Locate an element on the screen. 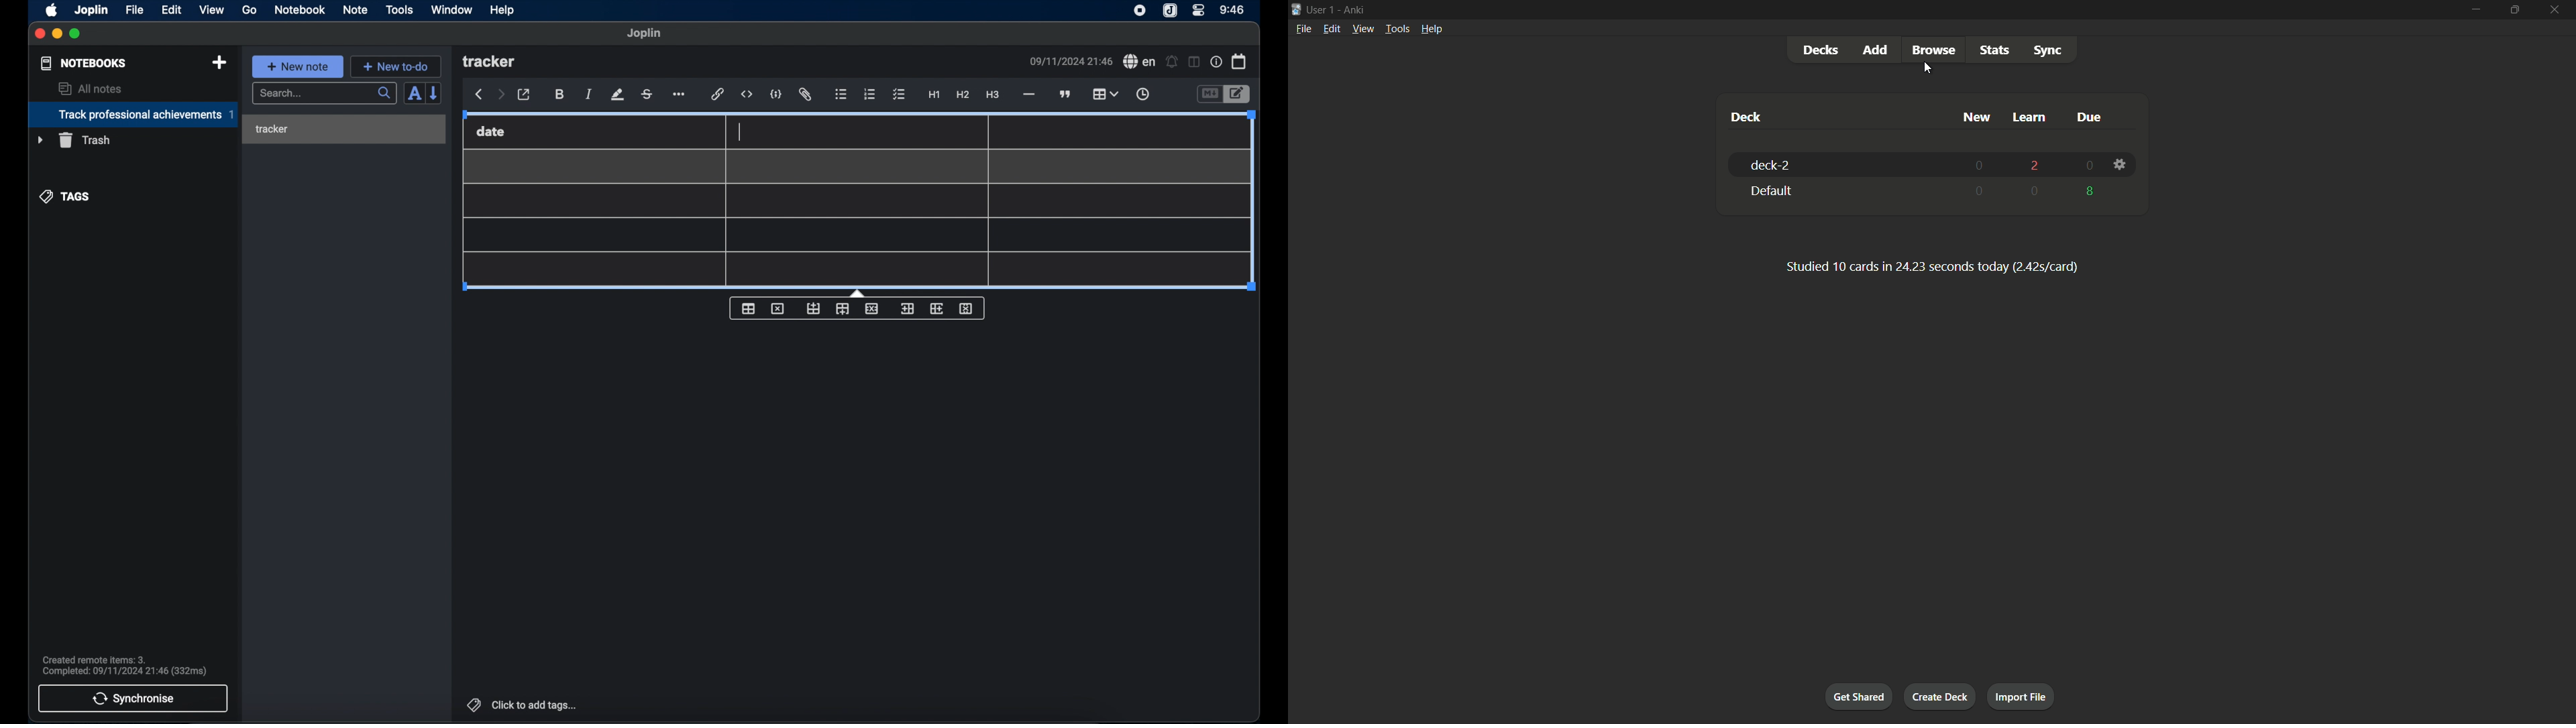  New is located at coordinates (1978, 118).